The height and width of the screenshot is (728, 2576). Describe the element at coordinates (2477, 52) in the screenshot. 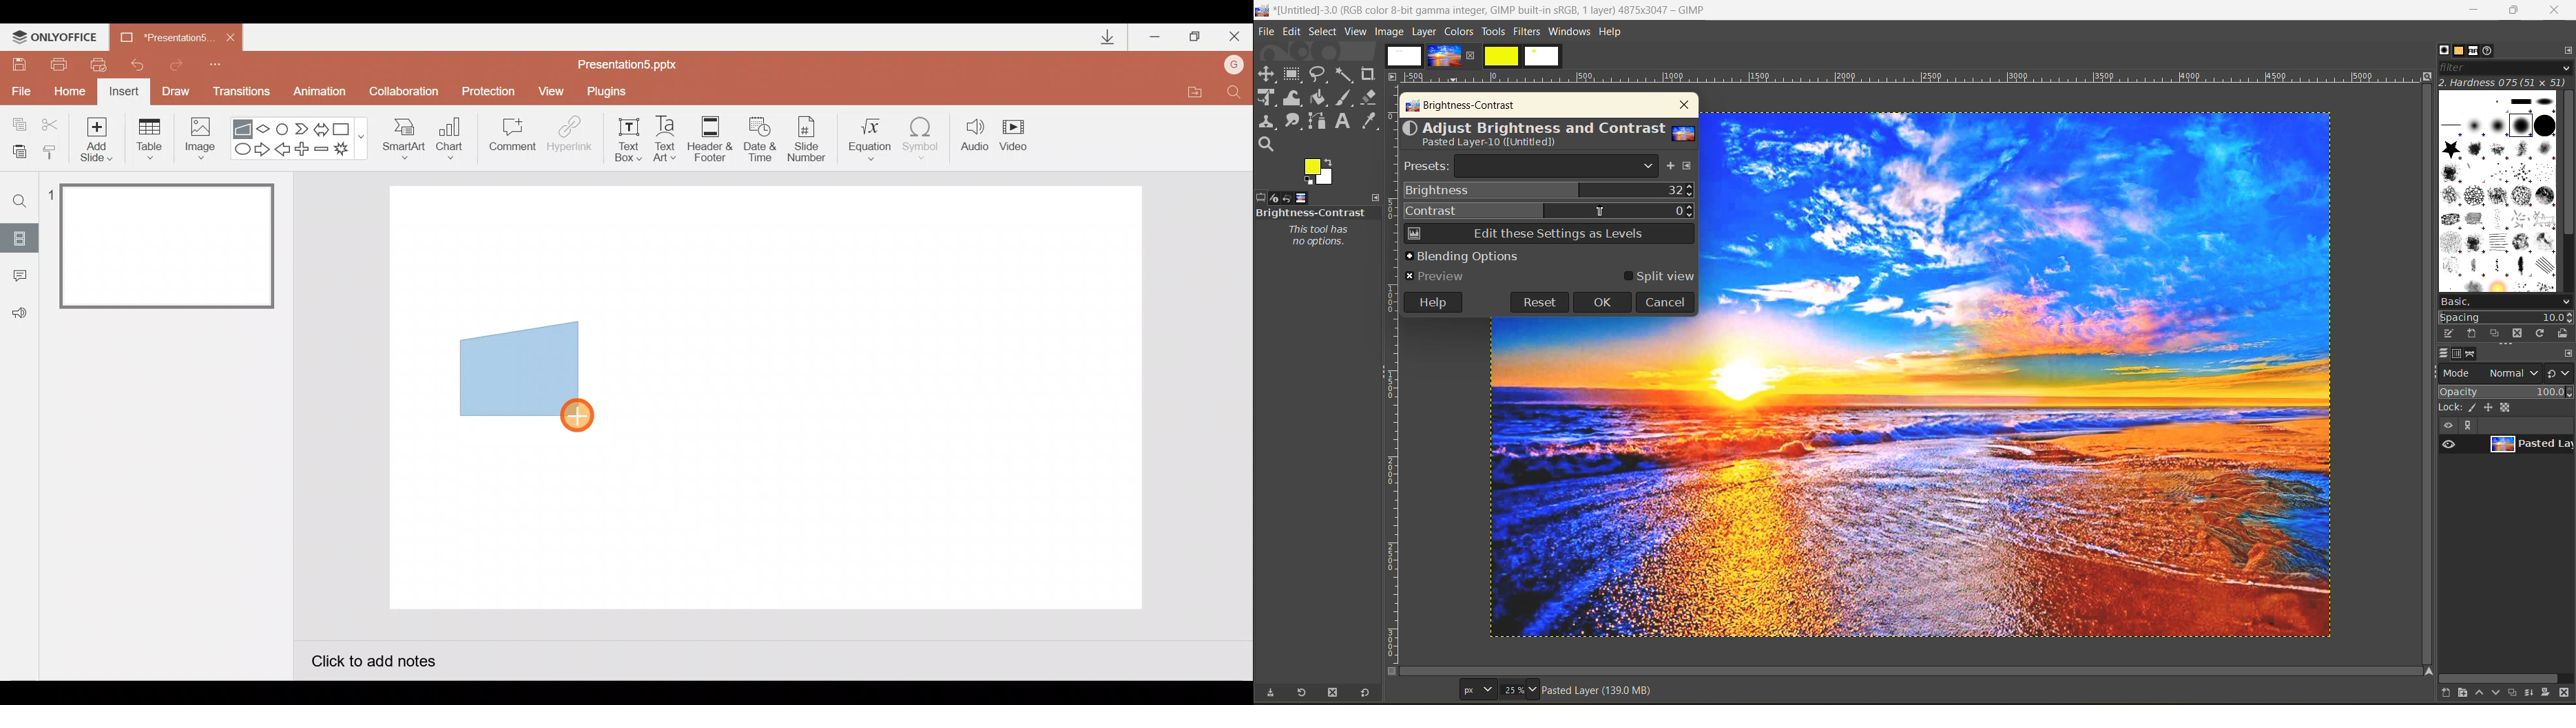

I see `fonts` at that location.